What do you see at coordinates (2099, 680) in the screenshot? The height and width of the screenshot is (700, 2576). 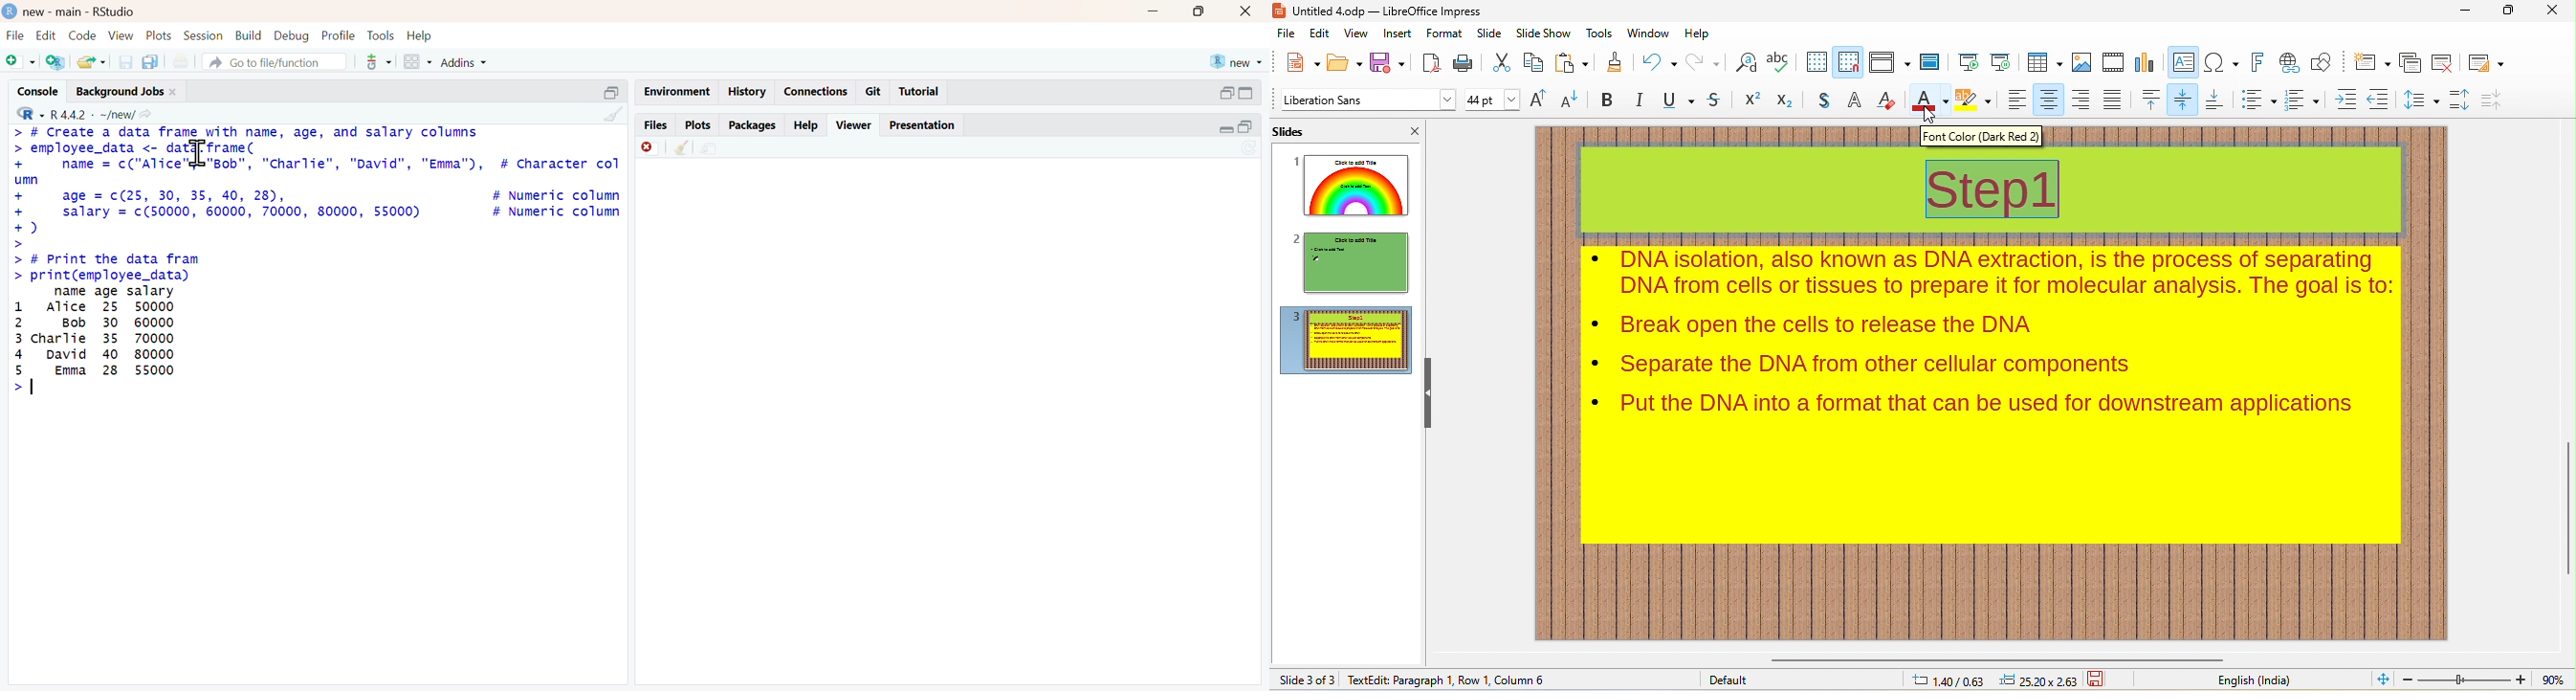 I see `save` at bounding box center [2099, 680].